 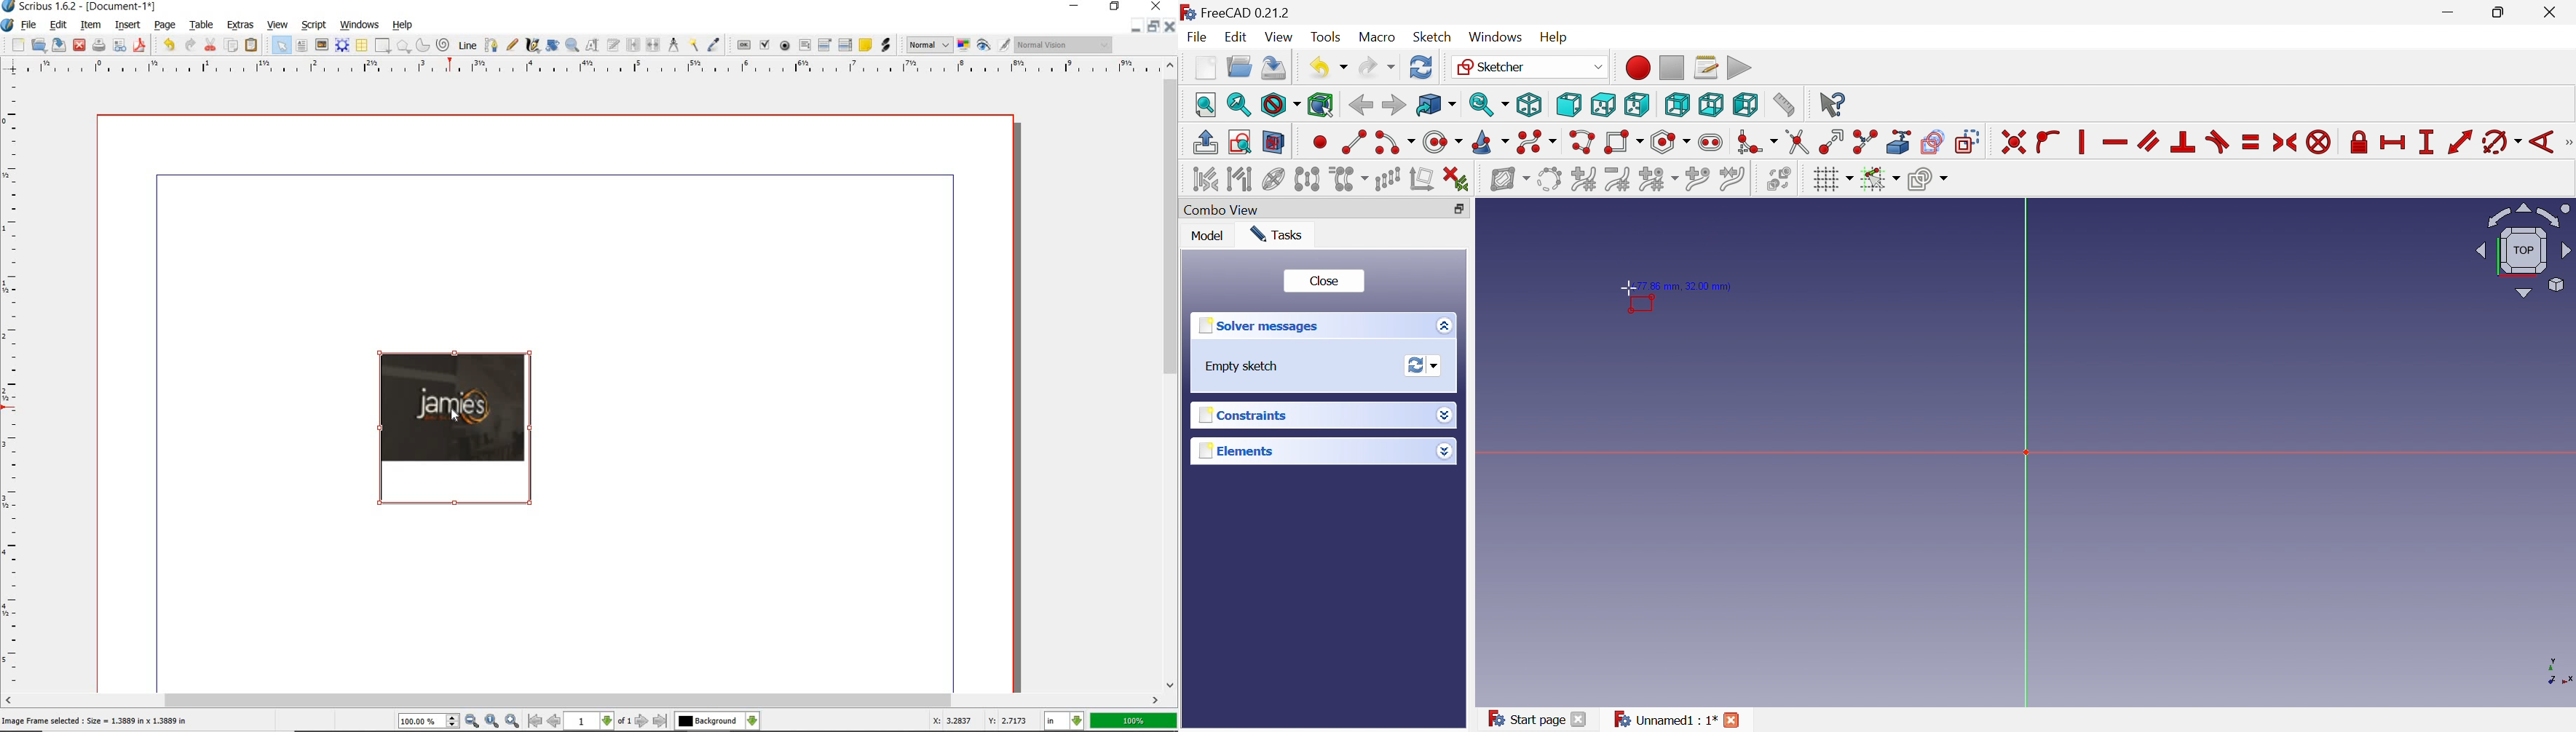 What do you see at coordinates (1510, 179) in the screenshot?
I see `Show/hide B-spline information layer` at bounding box center [1510, 179].